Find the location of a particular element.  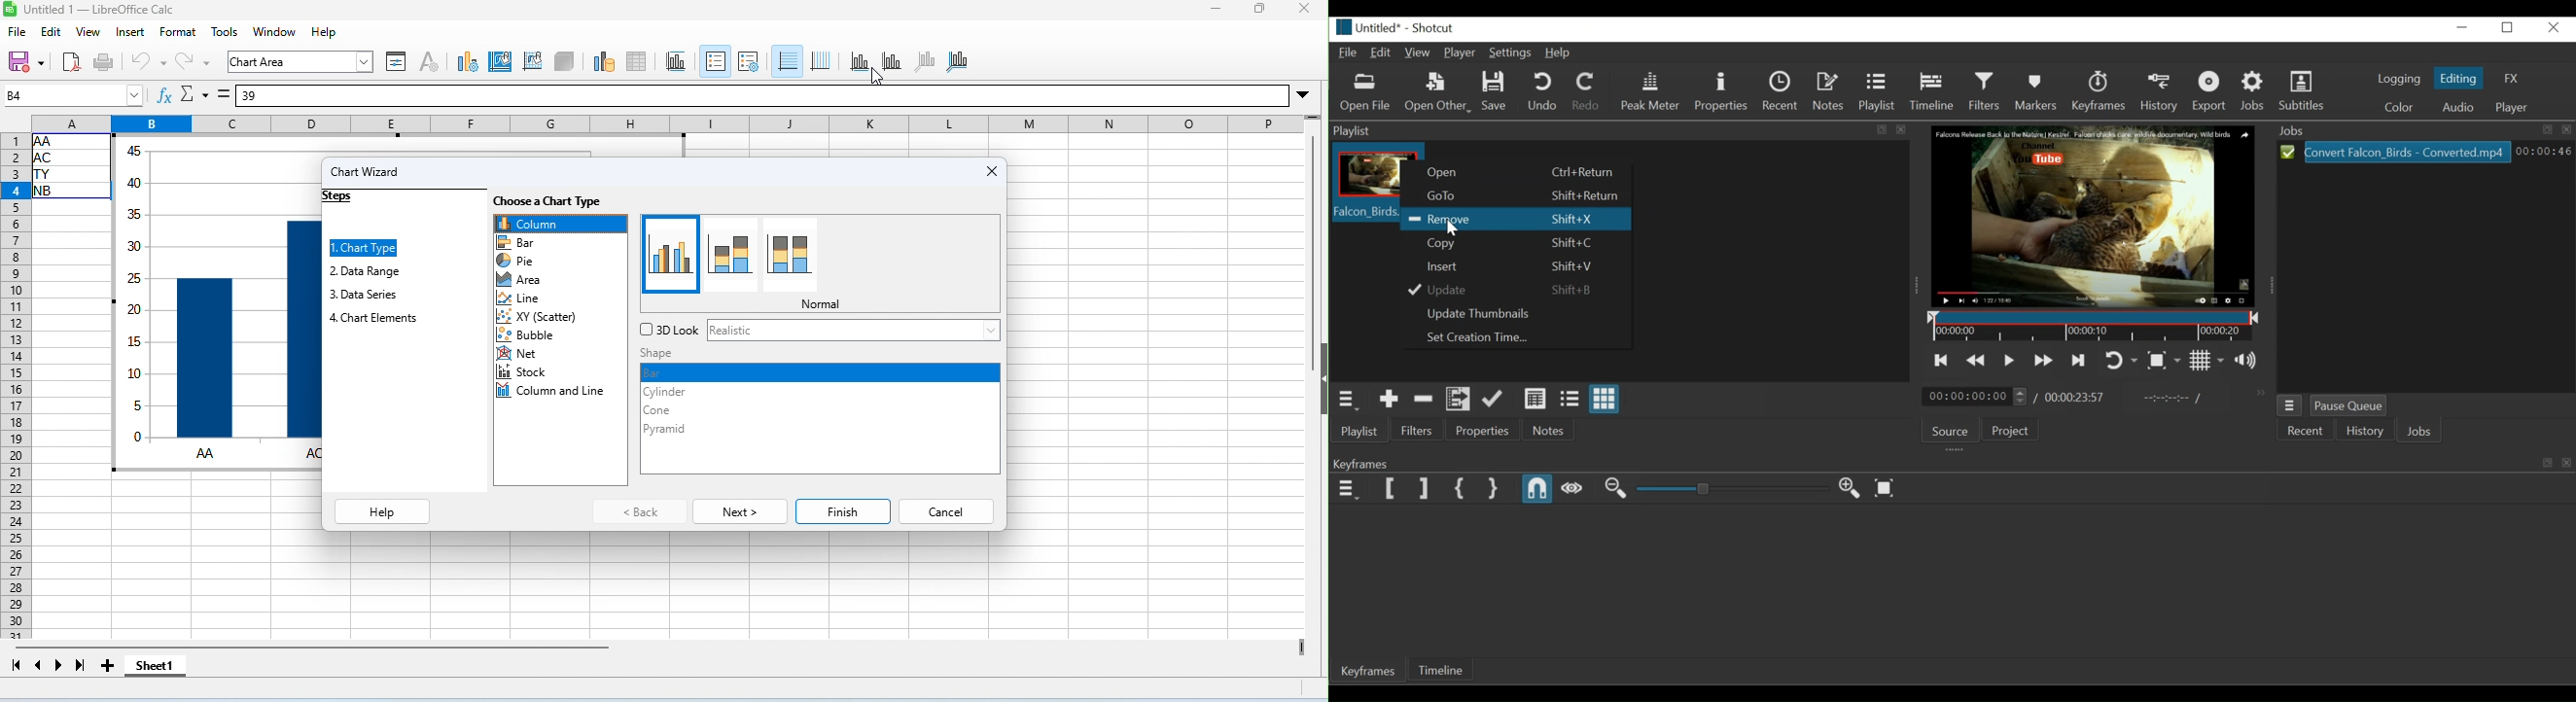

format selection is located at coordinates (397, 62).